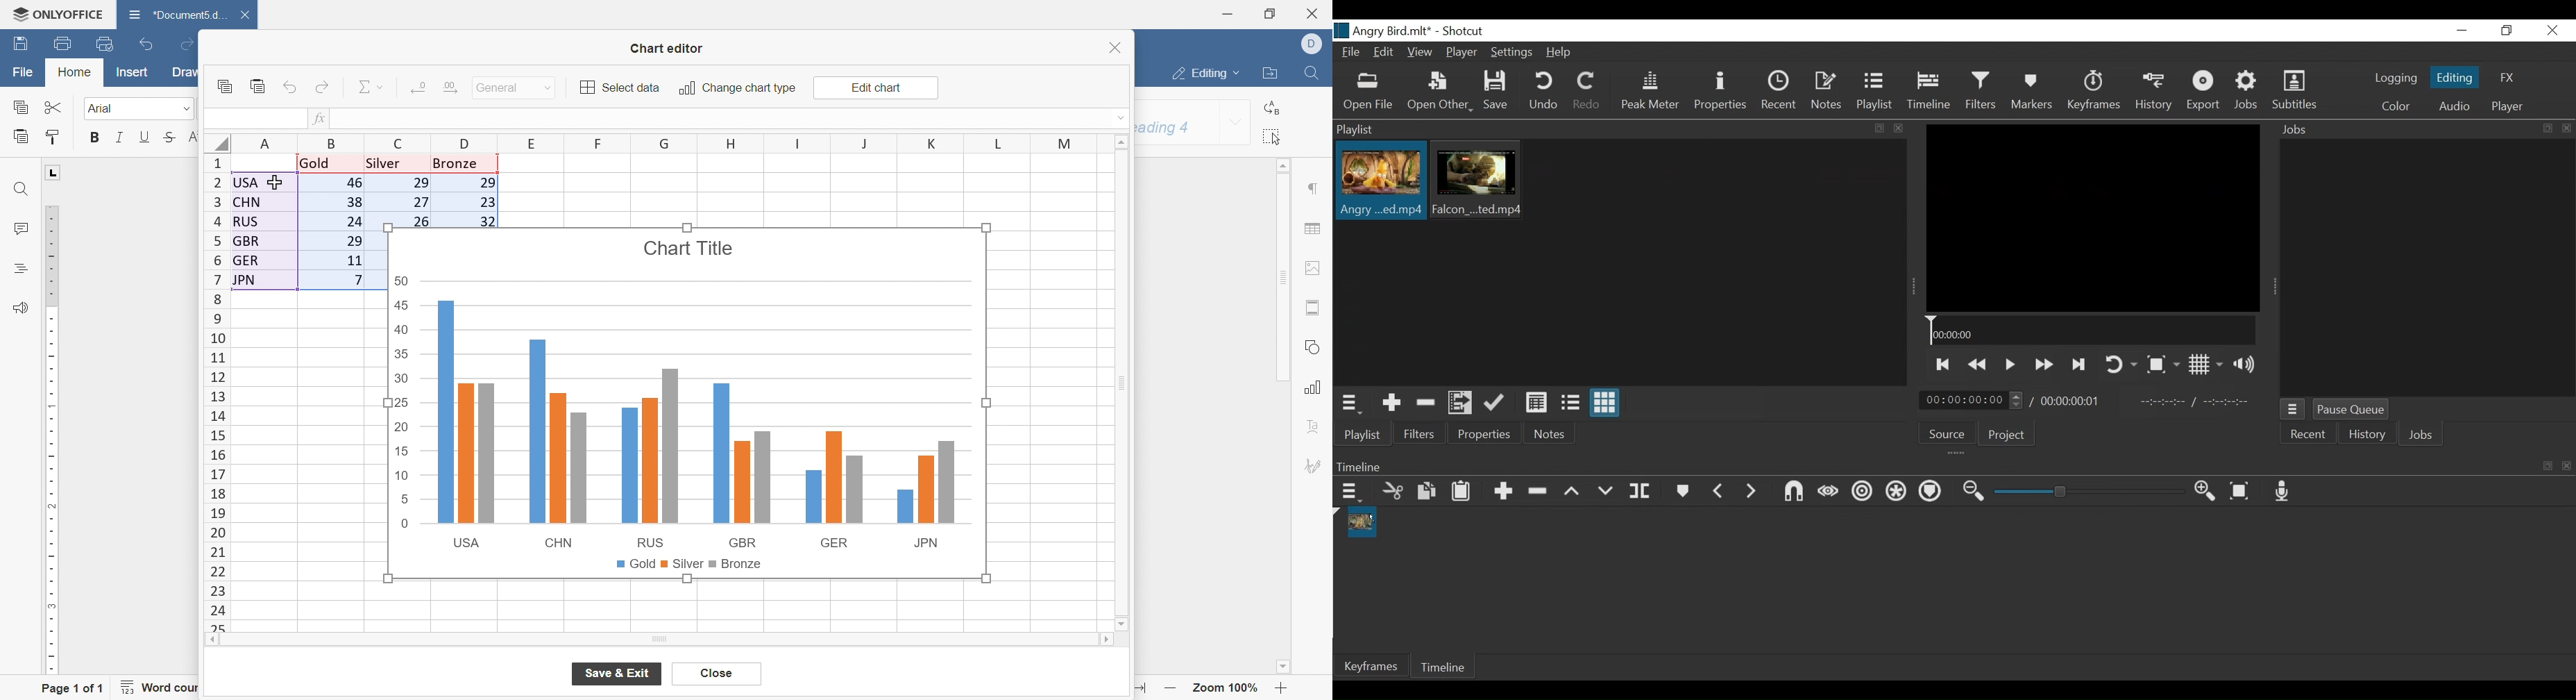 This screenshot has width=2576, height=700. What do you see at coordinates (1543, 93) in the screenshot?
I see `Undo` at bounding box center [1543, 93].